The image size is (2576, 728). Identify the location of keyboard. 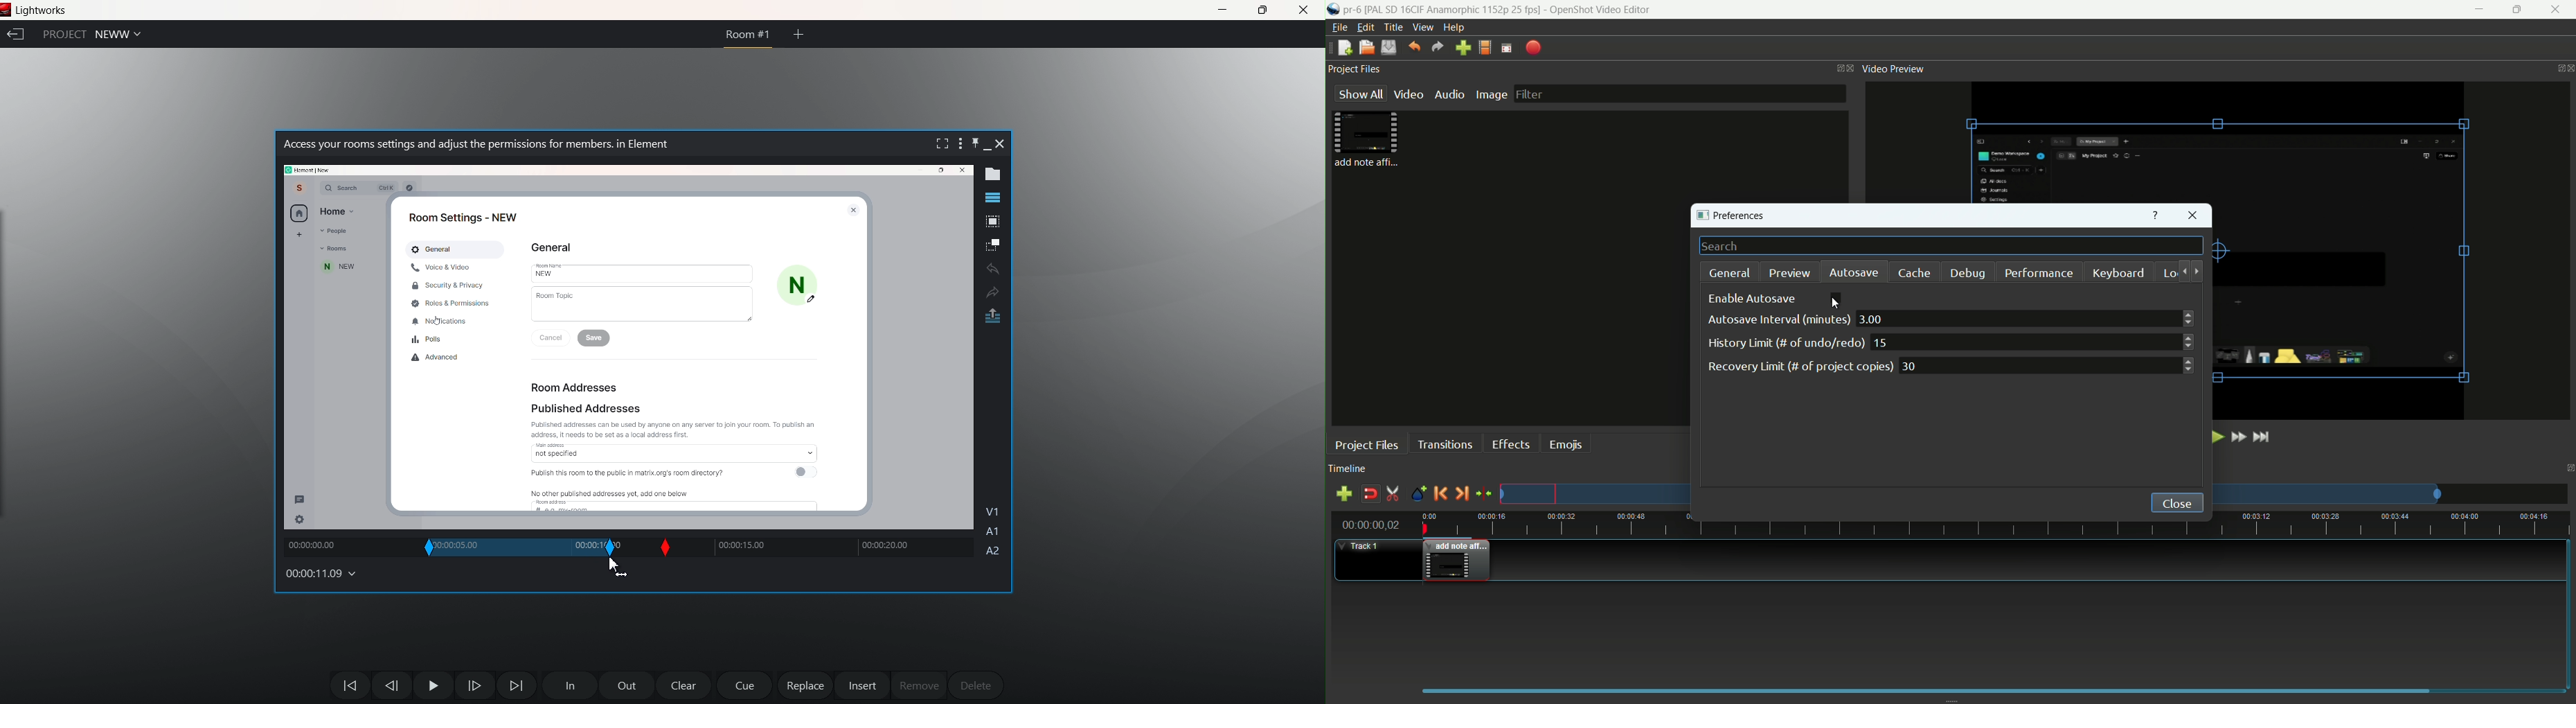
(2118, 272).